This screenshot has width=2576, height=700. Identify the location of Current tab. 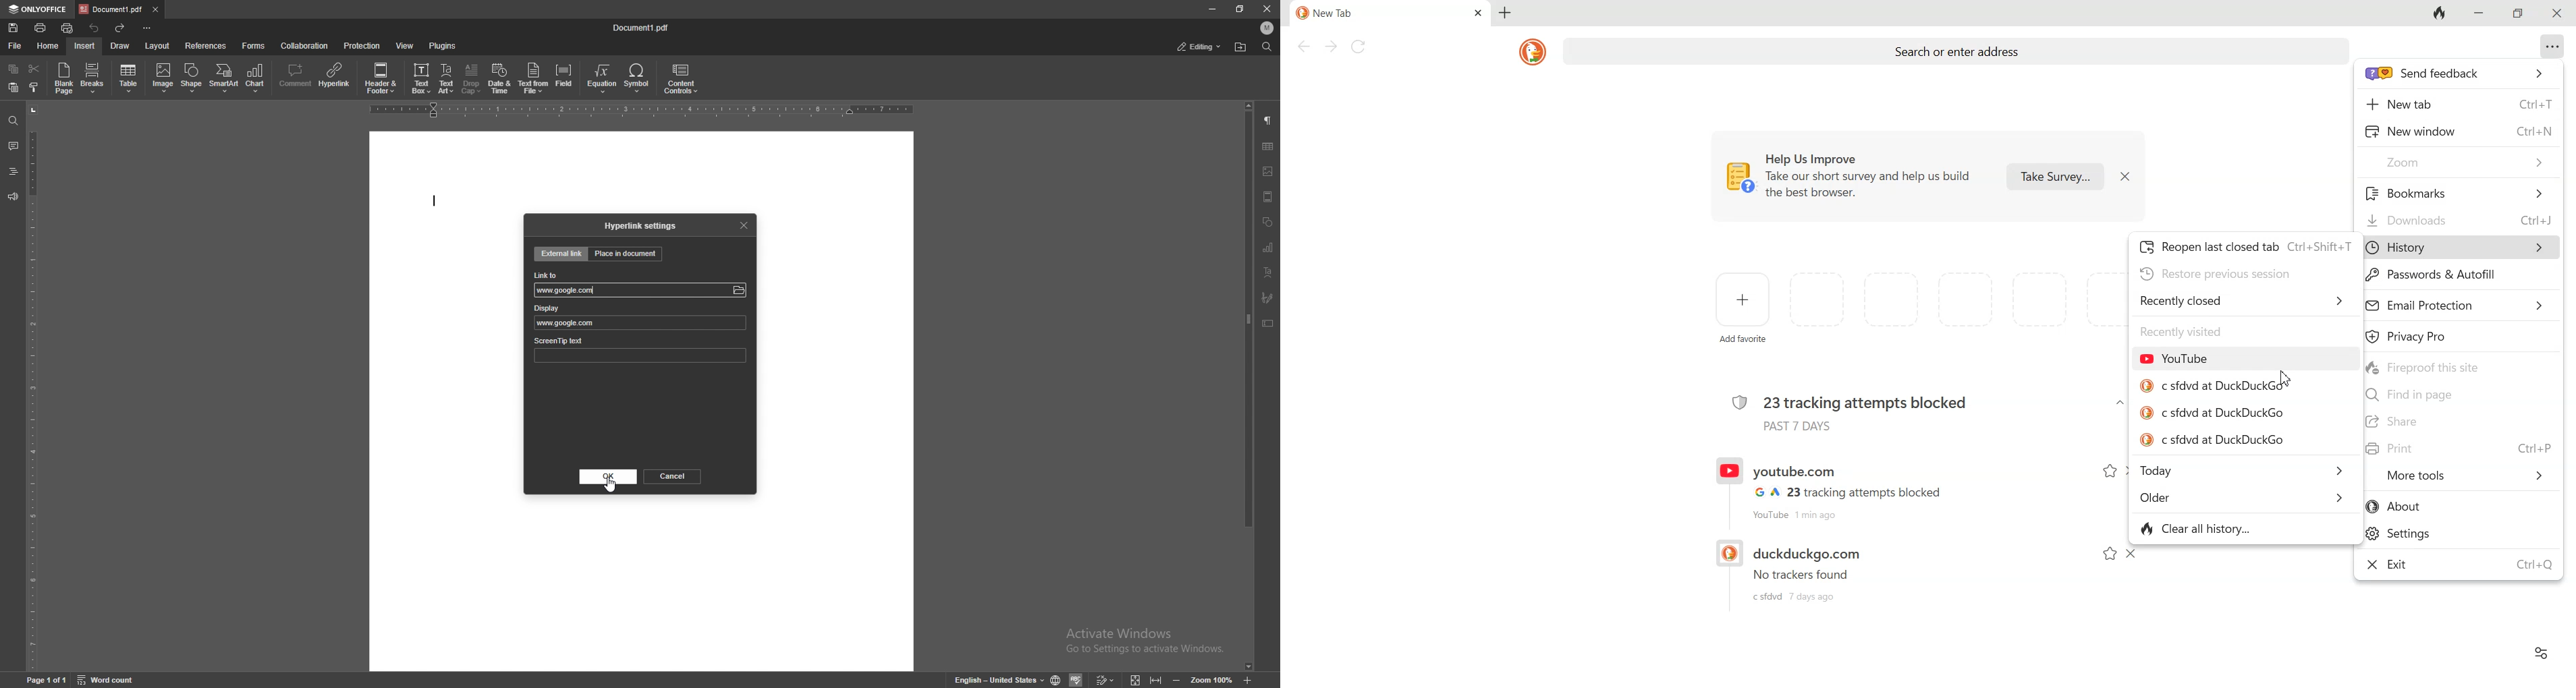
(1369, 13).